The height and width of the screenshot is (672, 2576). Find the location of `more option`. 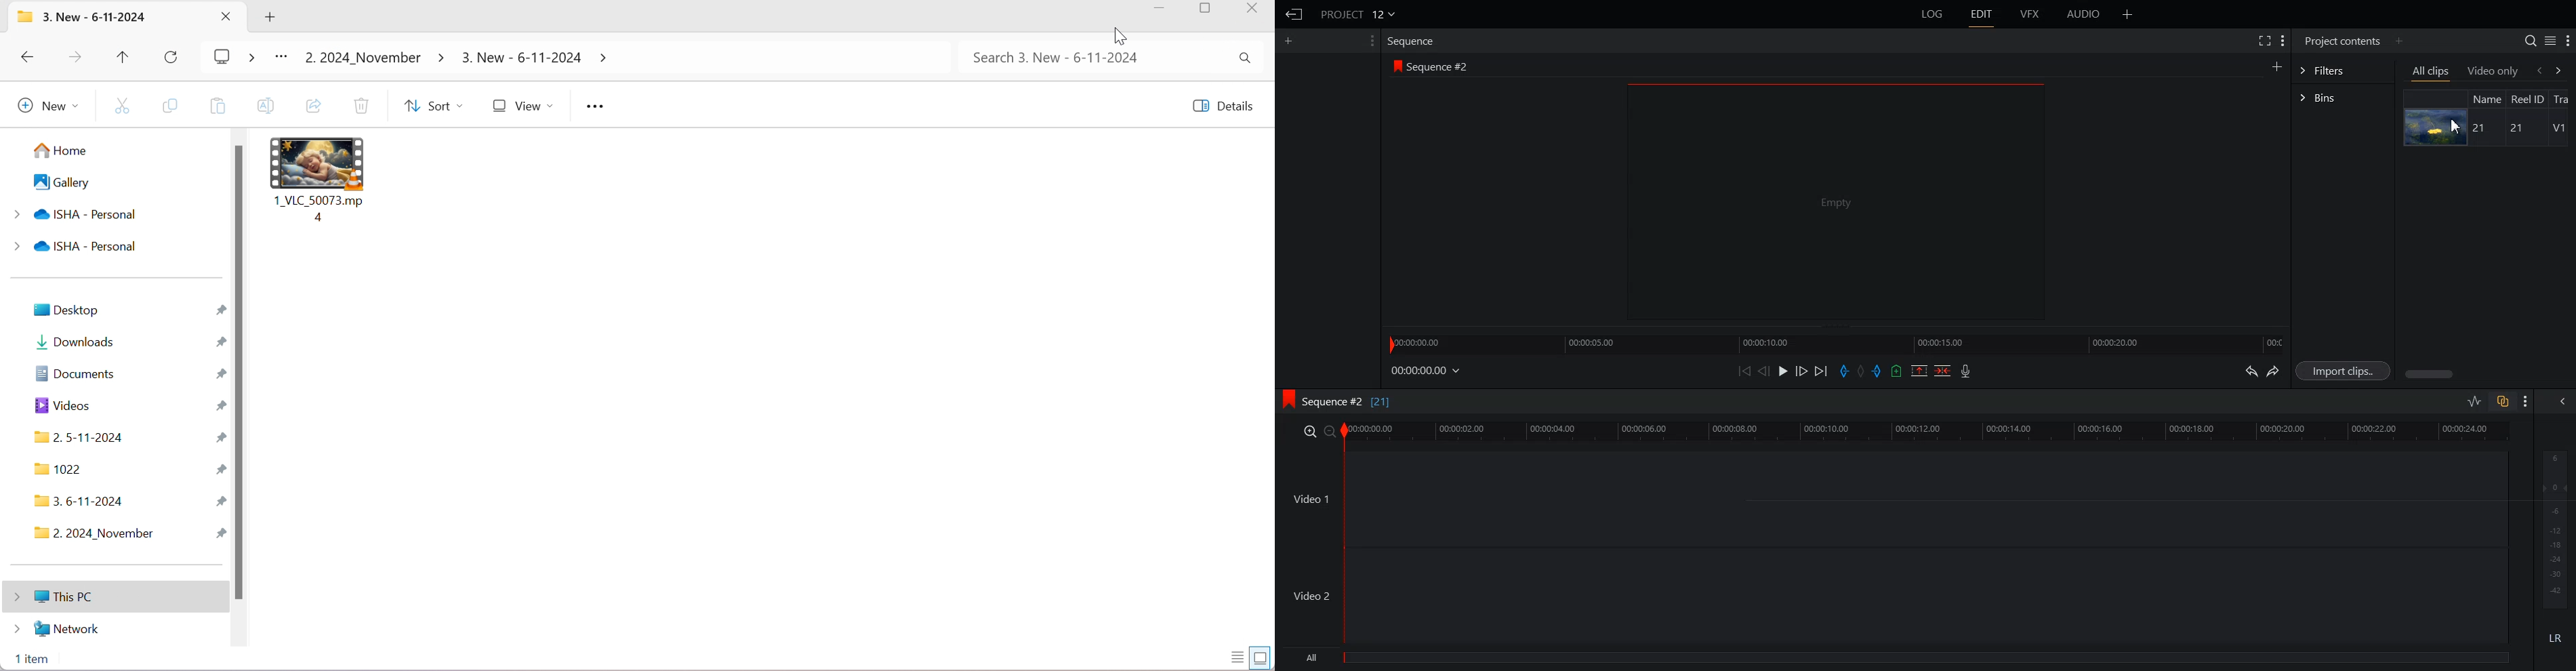

more option is located at coordinates (598, 108).